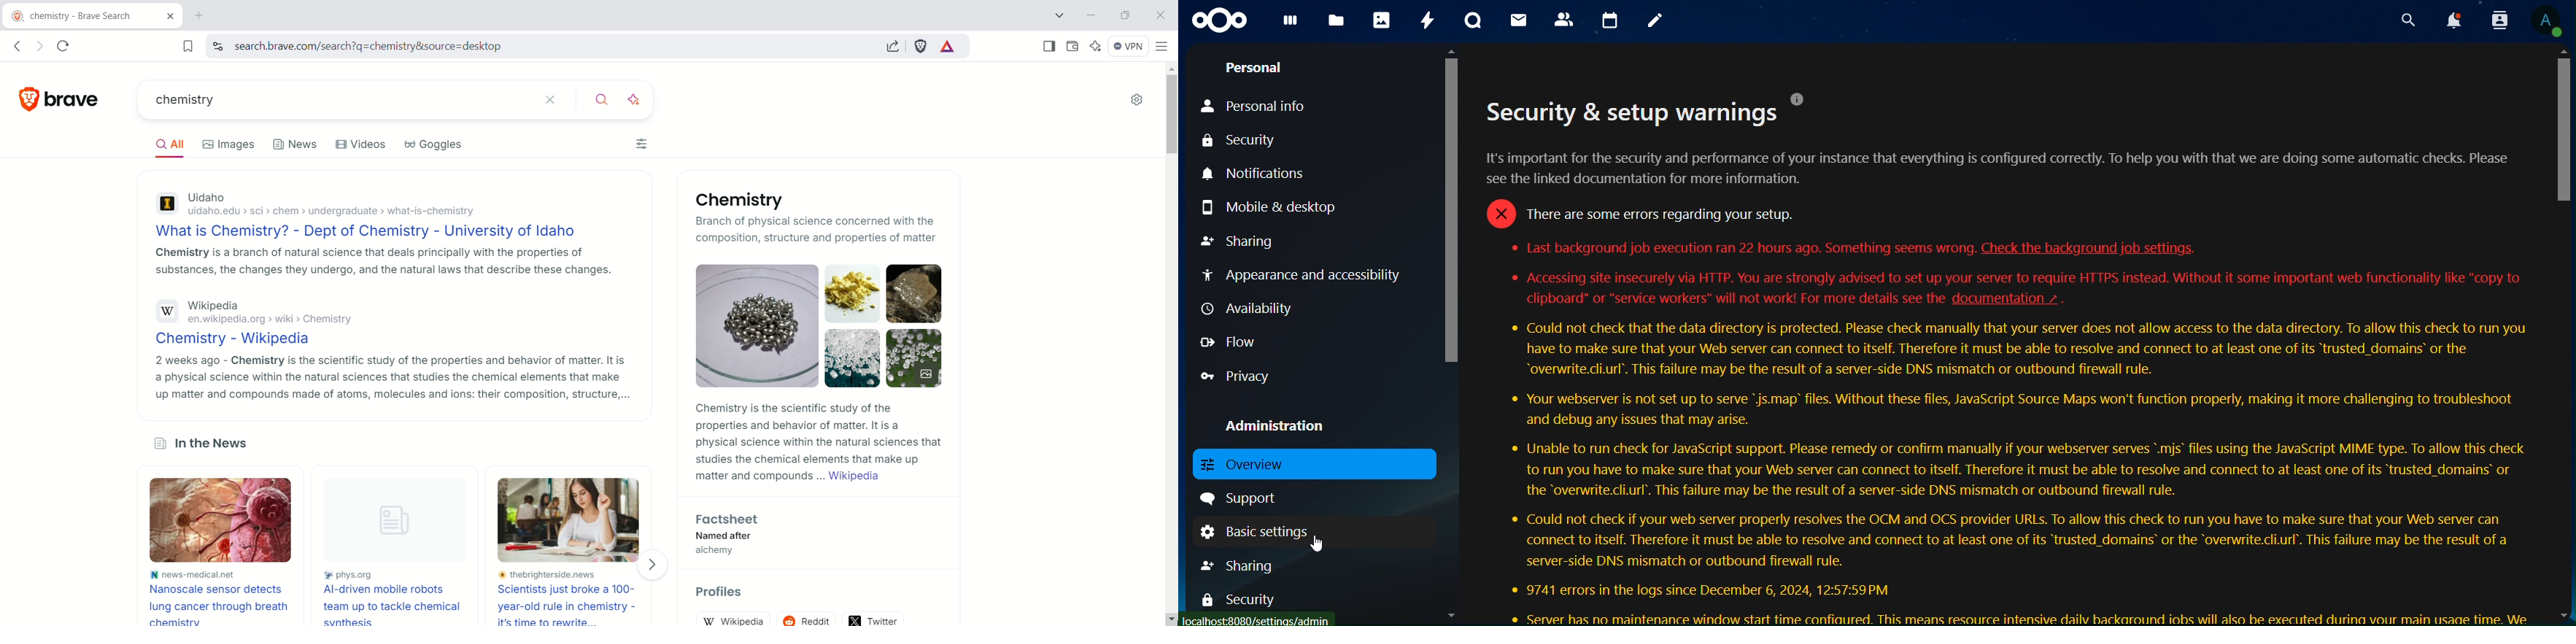 Image resolution: width=2576 pixels, height=644 pixels. I want to click on notifications, so click(2451, 20).